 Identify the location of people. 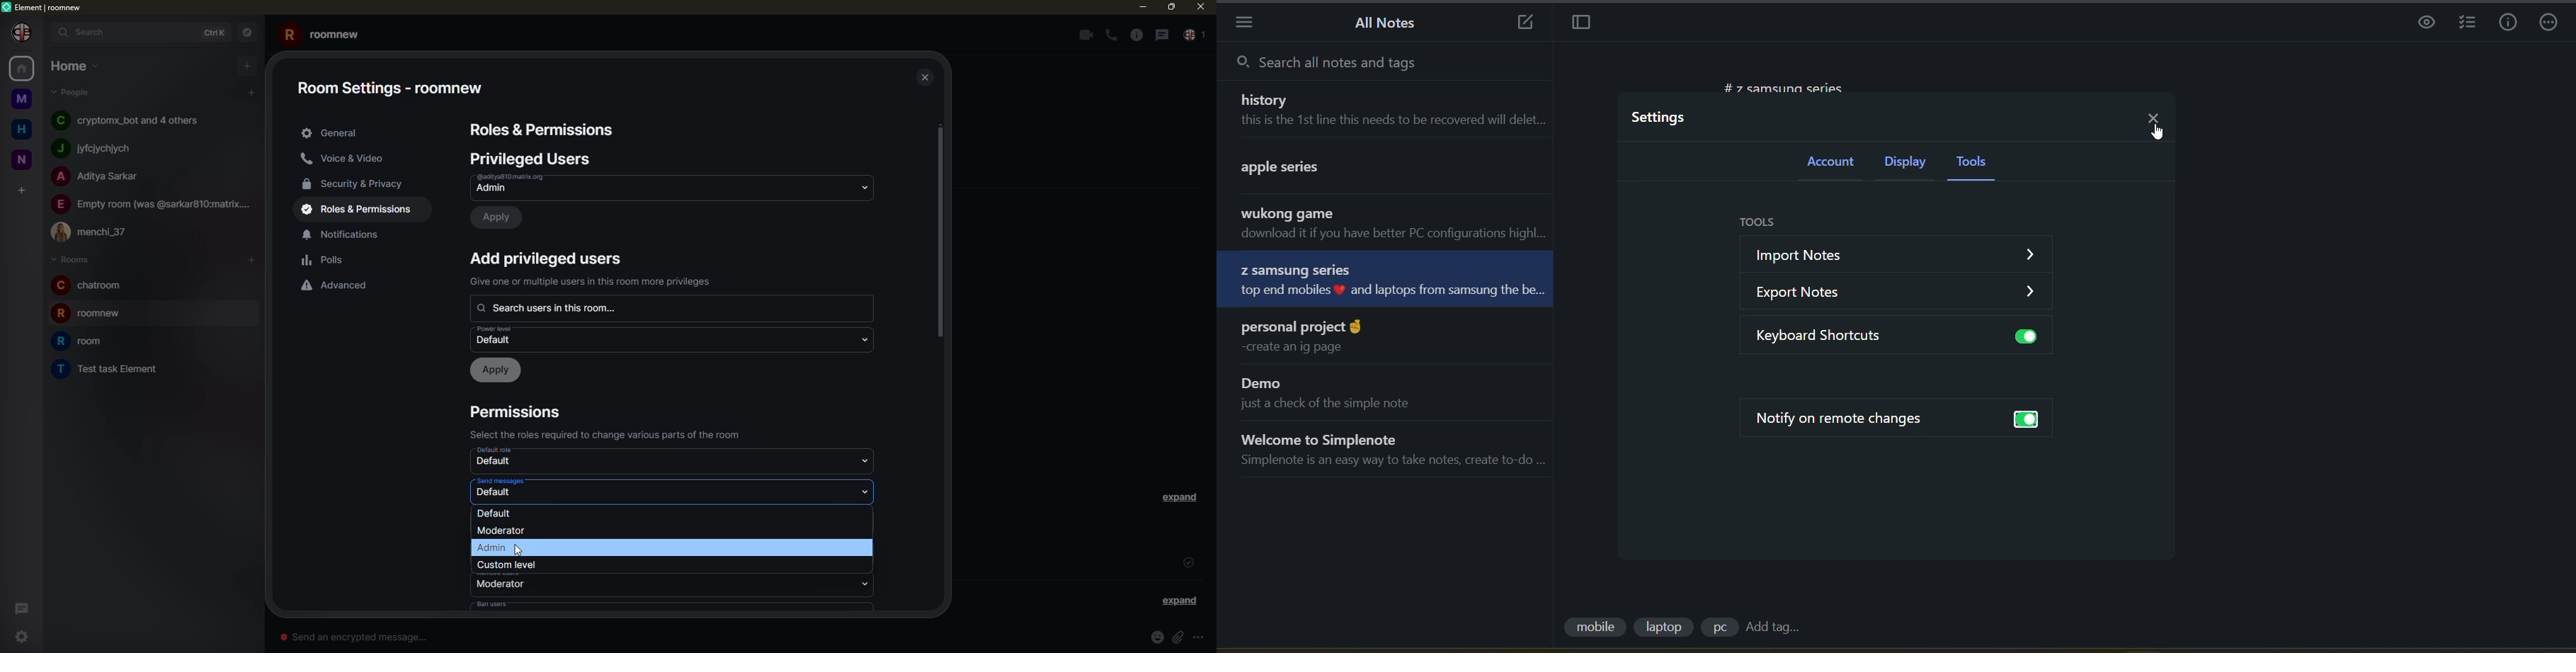
(131, 120).